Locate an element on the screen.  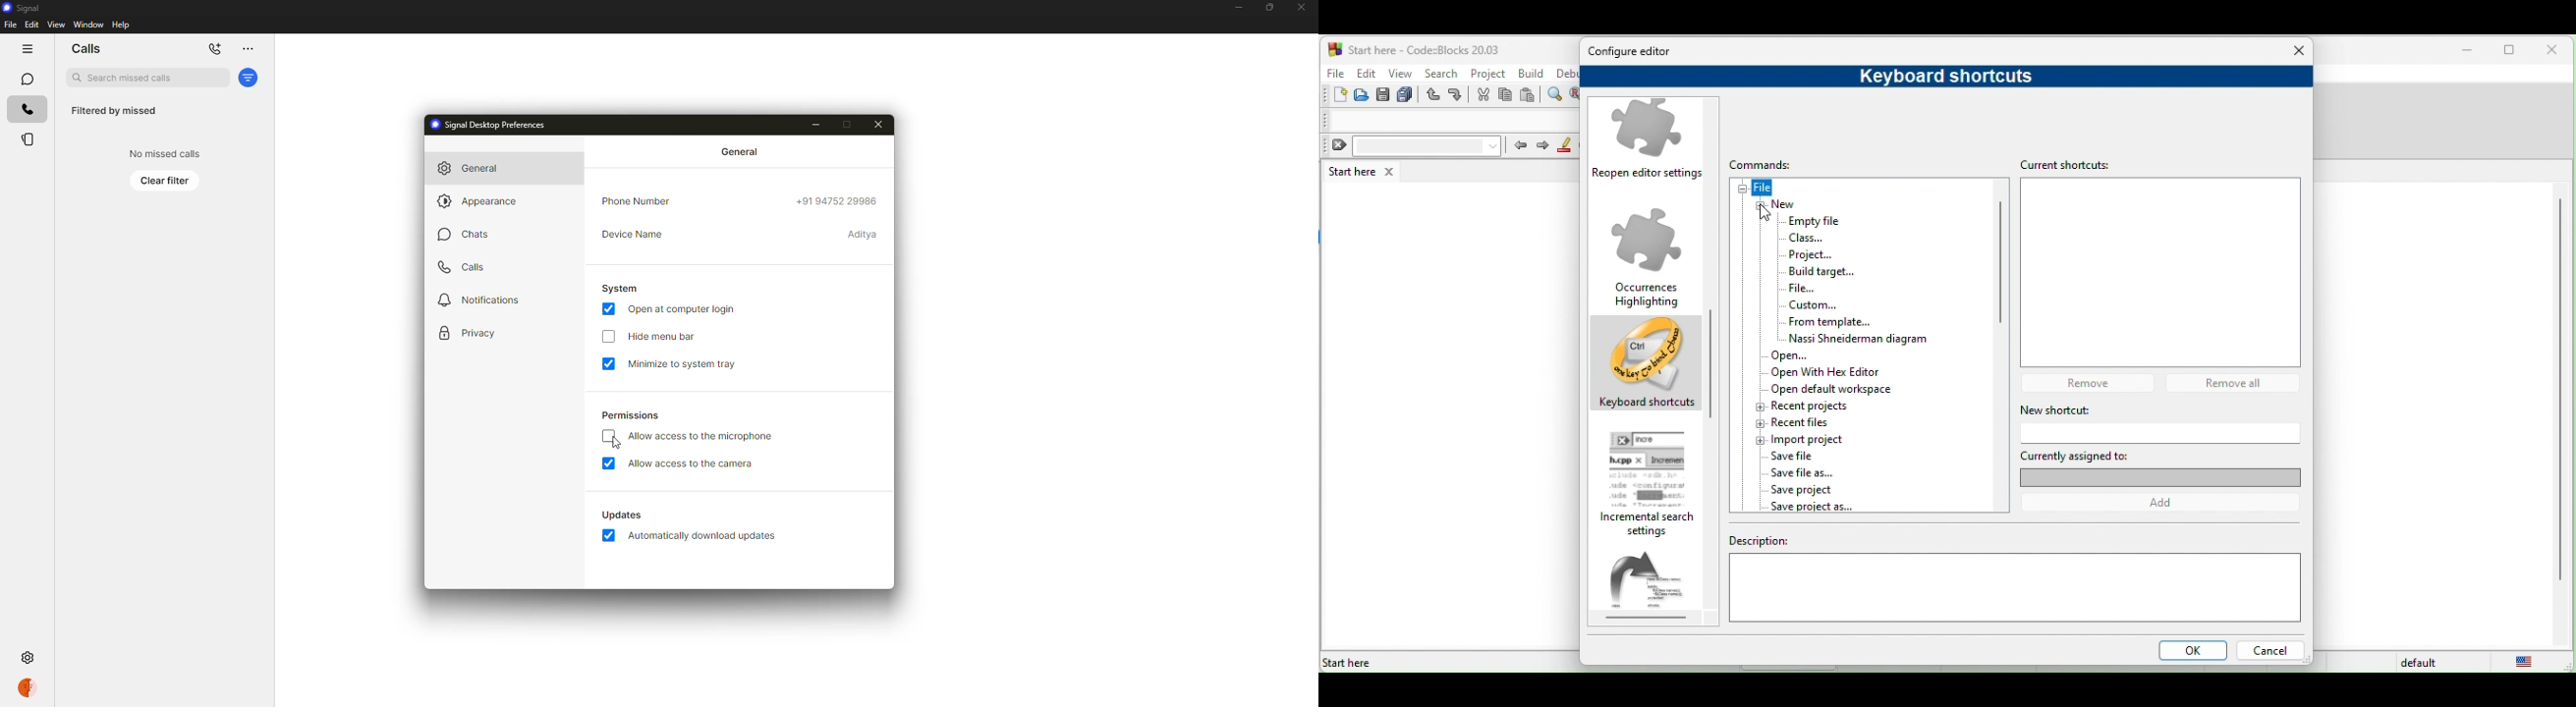
add call is located at coordinates (216, 49).